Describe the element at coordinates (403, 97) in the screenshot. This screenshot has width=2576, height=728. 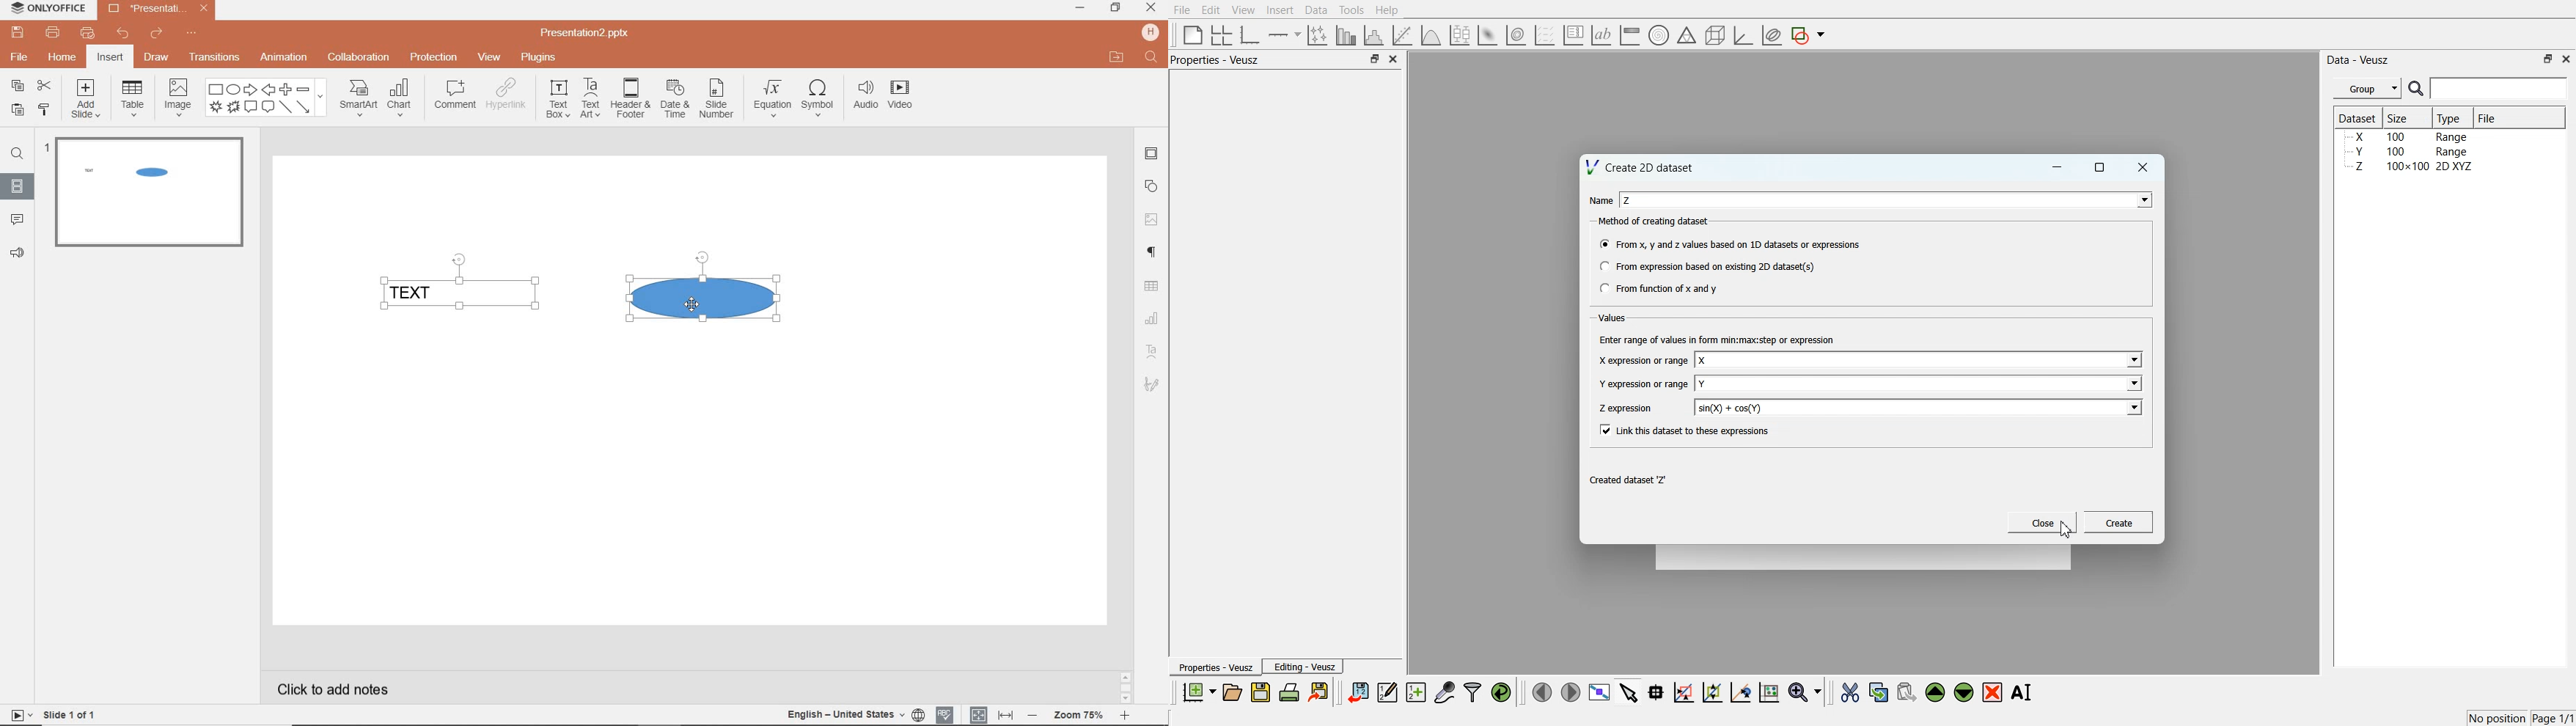
I see `chart` at that location.